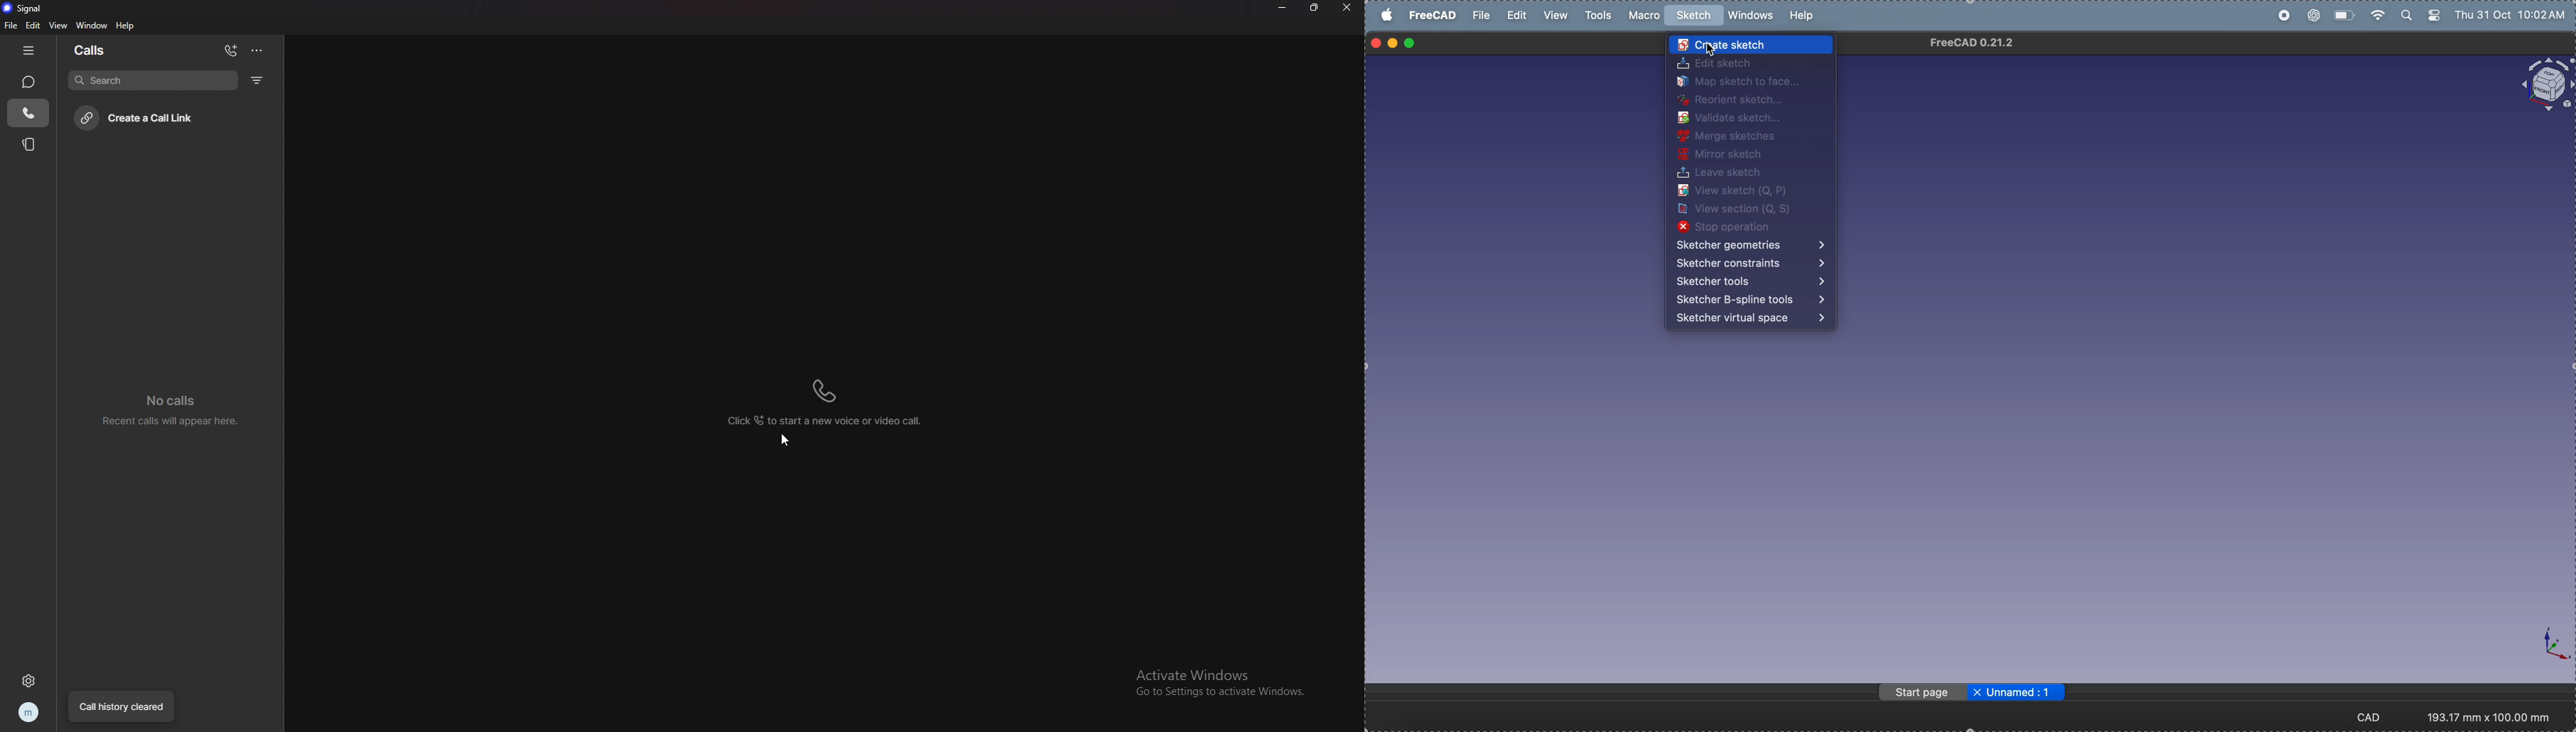  I want to click on tools, so click(1601, 16).